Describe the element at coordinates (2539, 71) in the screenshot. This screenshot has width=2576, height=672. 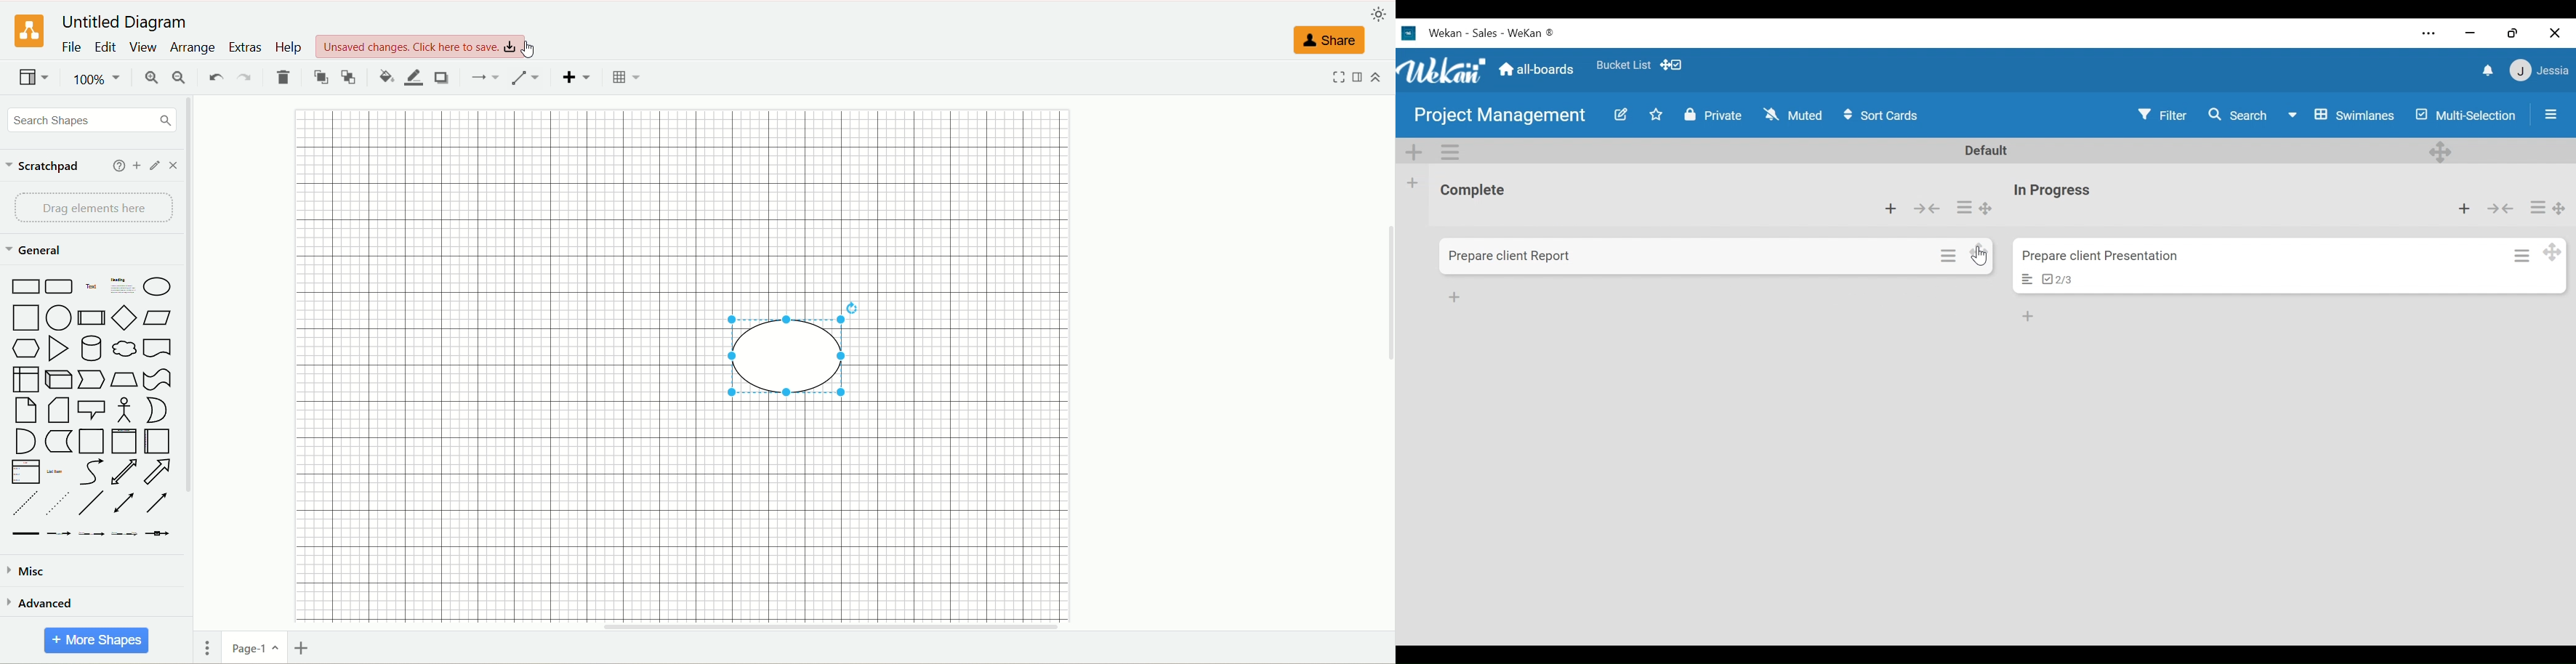
I see `jessie` at that location.